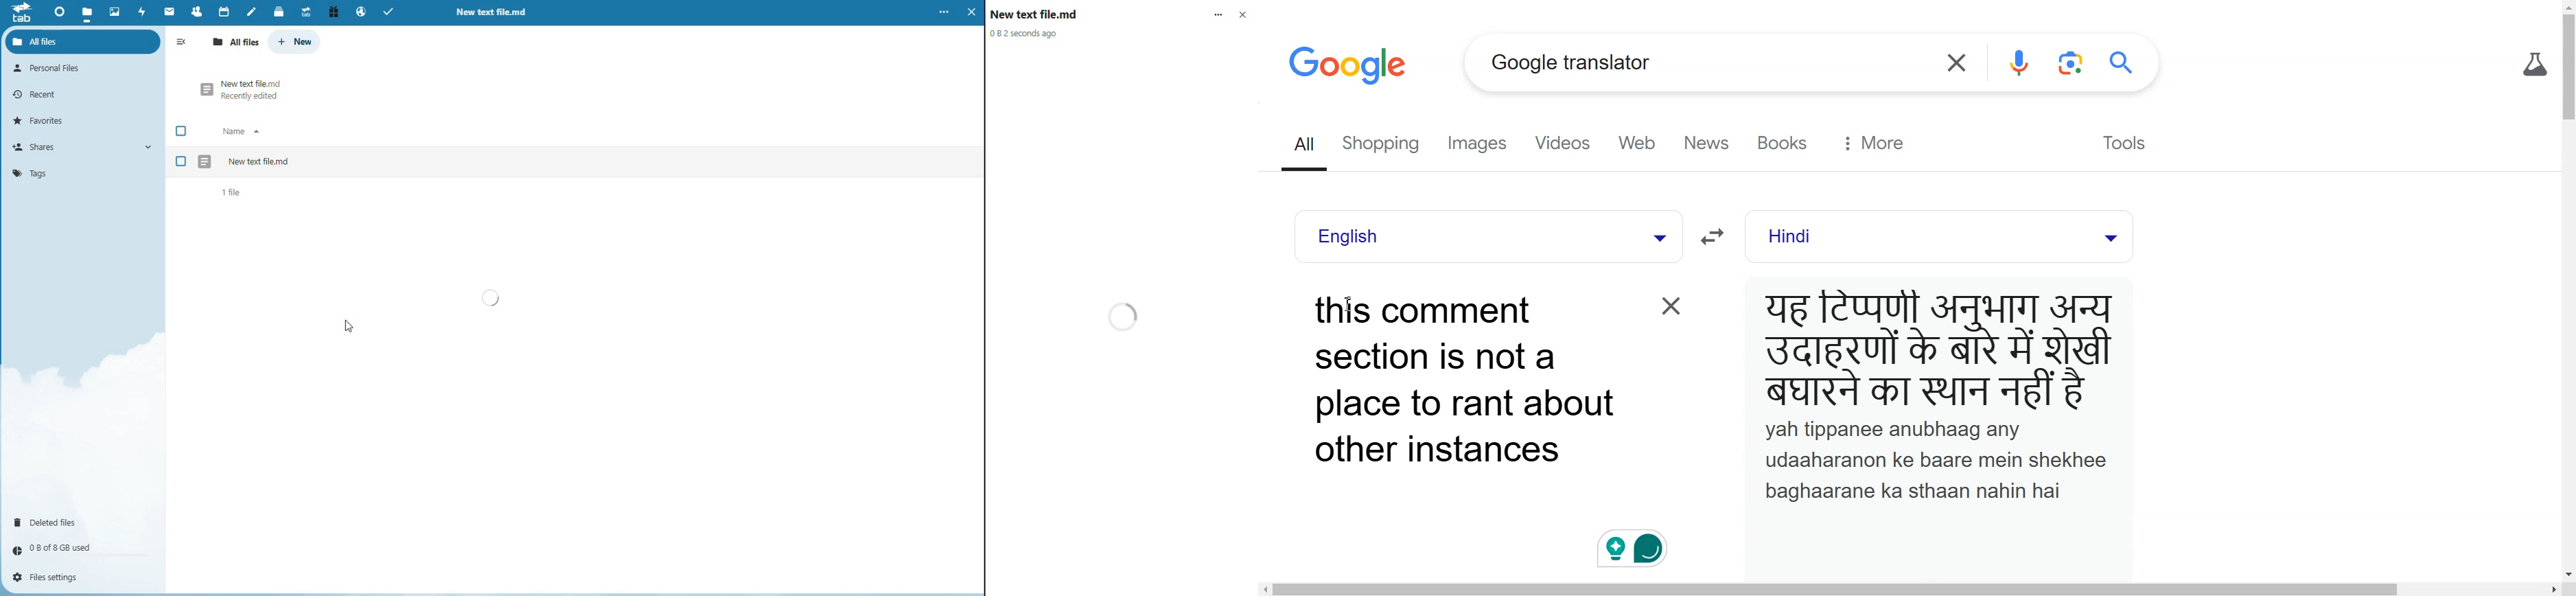 This screenshot has width=2576, height=616. What do you see at coordinates (237, 42) in the screenshot?
I see `All Files` at bounding box center [237, 42].